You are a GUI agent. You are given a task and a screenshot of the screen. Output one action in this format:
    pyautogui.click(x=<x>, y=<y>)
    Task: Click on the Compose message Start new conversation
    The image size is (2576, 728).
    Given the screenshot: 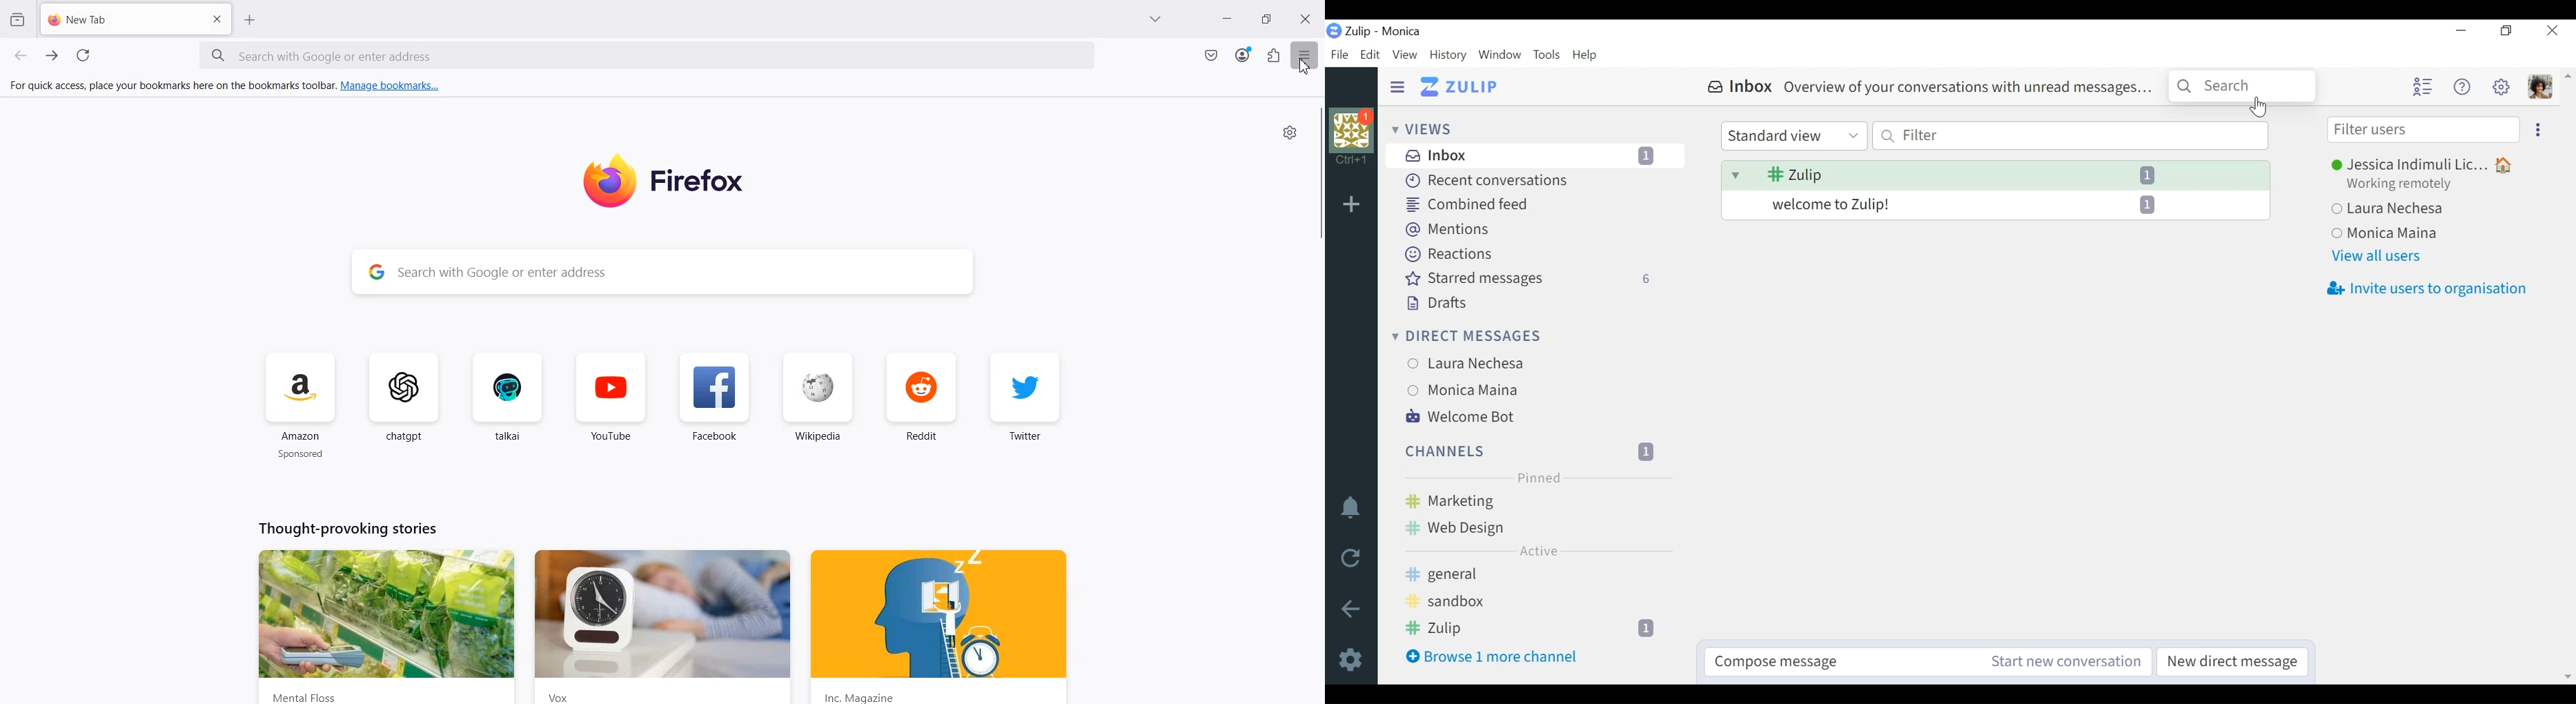 What is the action you would take?
    pyautogui.click(x=1928, y=662)
    